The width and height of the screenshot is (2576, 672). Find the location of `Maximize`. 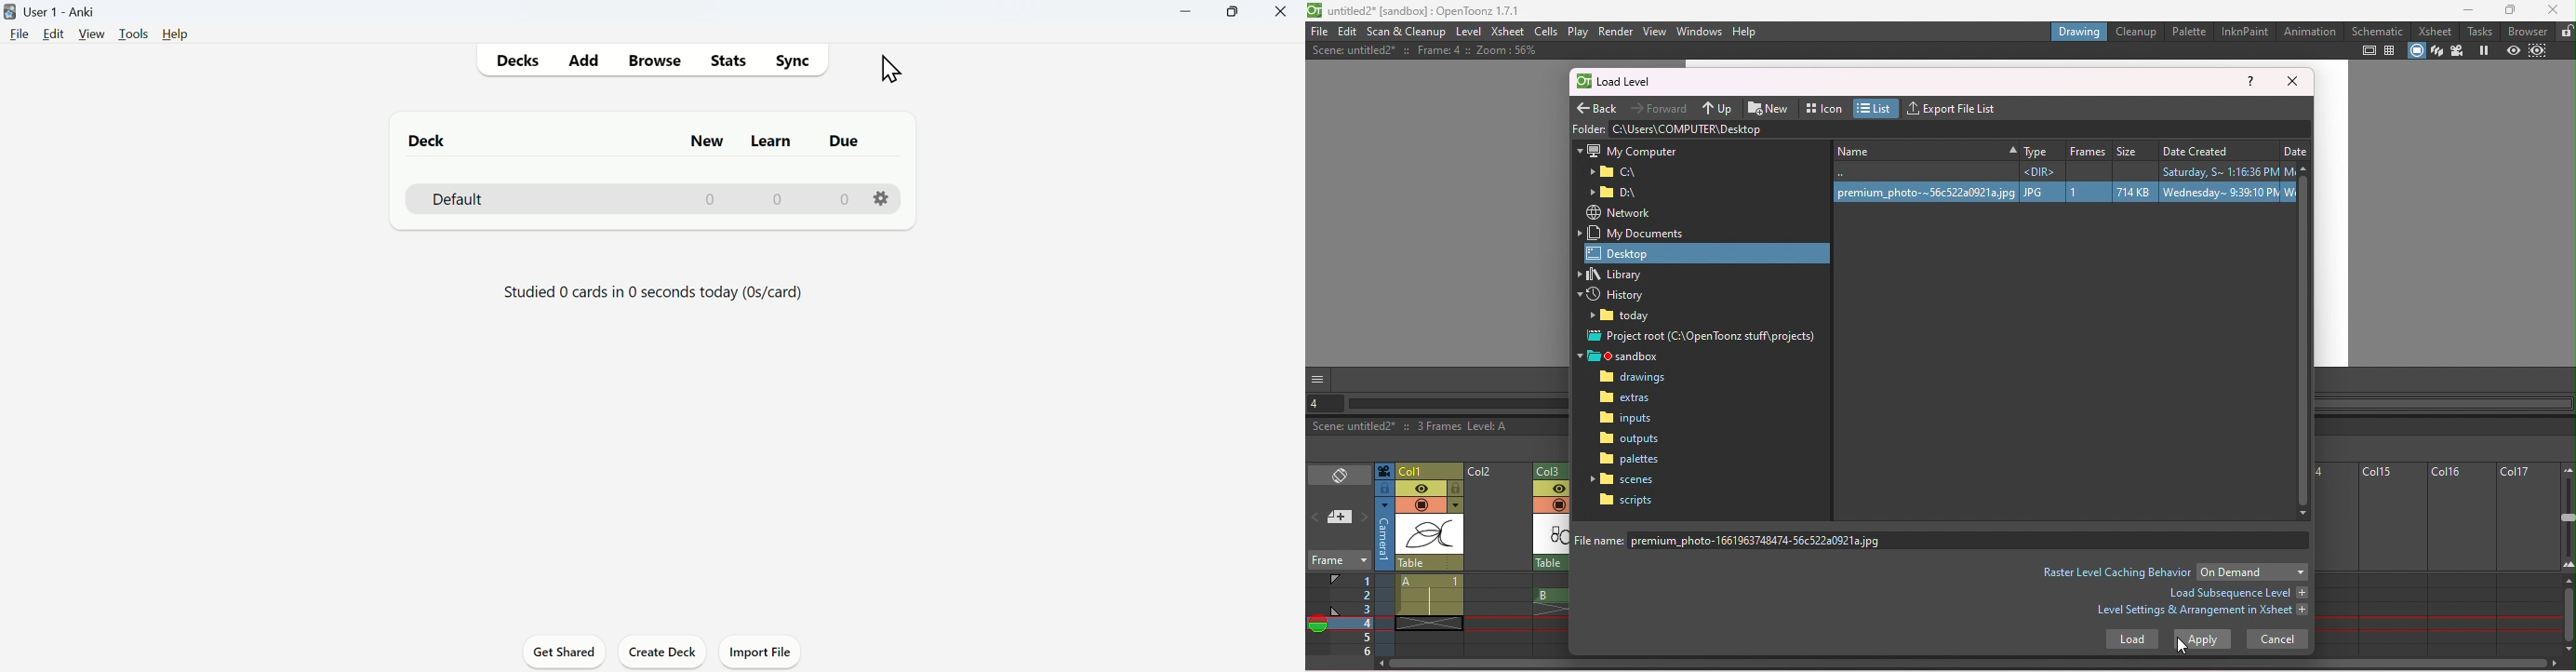

Maximize is located at coordinates (1233, 16).